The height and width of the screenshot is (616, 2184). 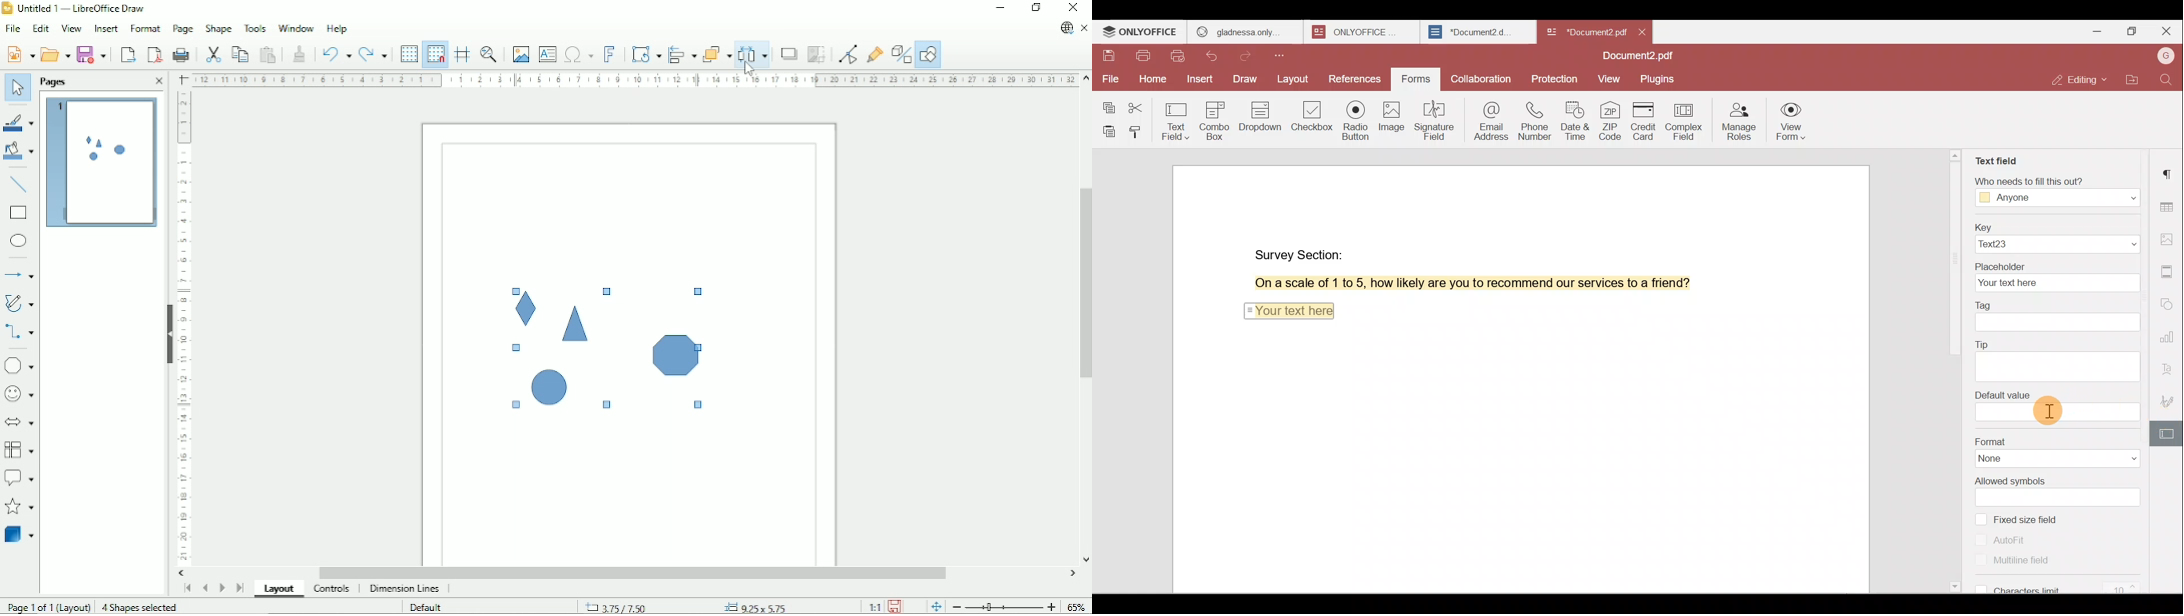 What do you see at coordinates (2169, 301) in the screenshot?
I see `Shapes settings` at bounding box center [2169, 301].